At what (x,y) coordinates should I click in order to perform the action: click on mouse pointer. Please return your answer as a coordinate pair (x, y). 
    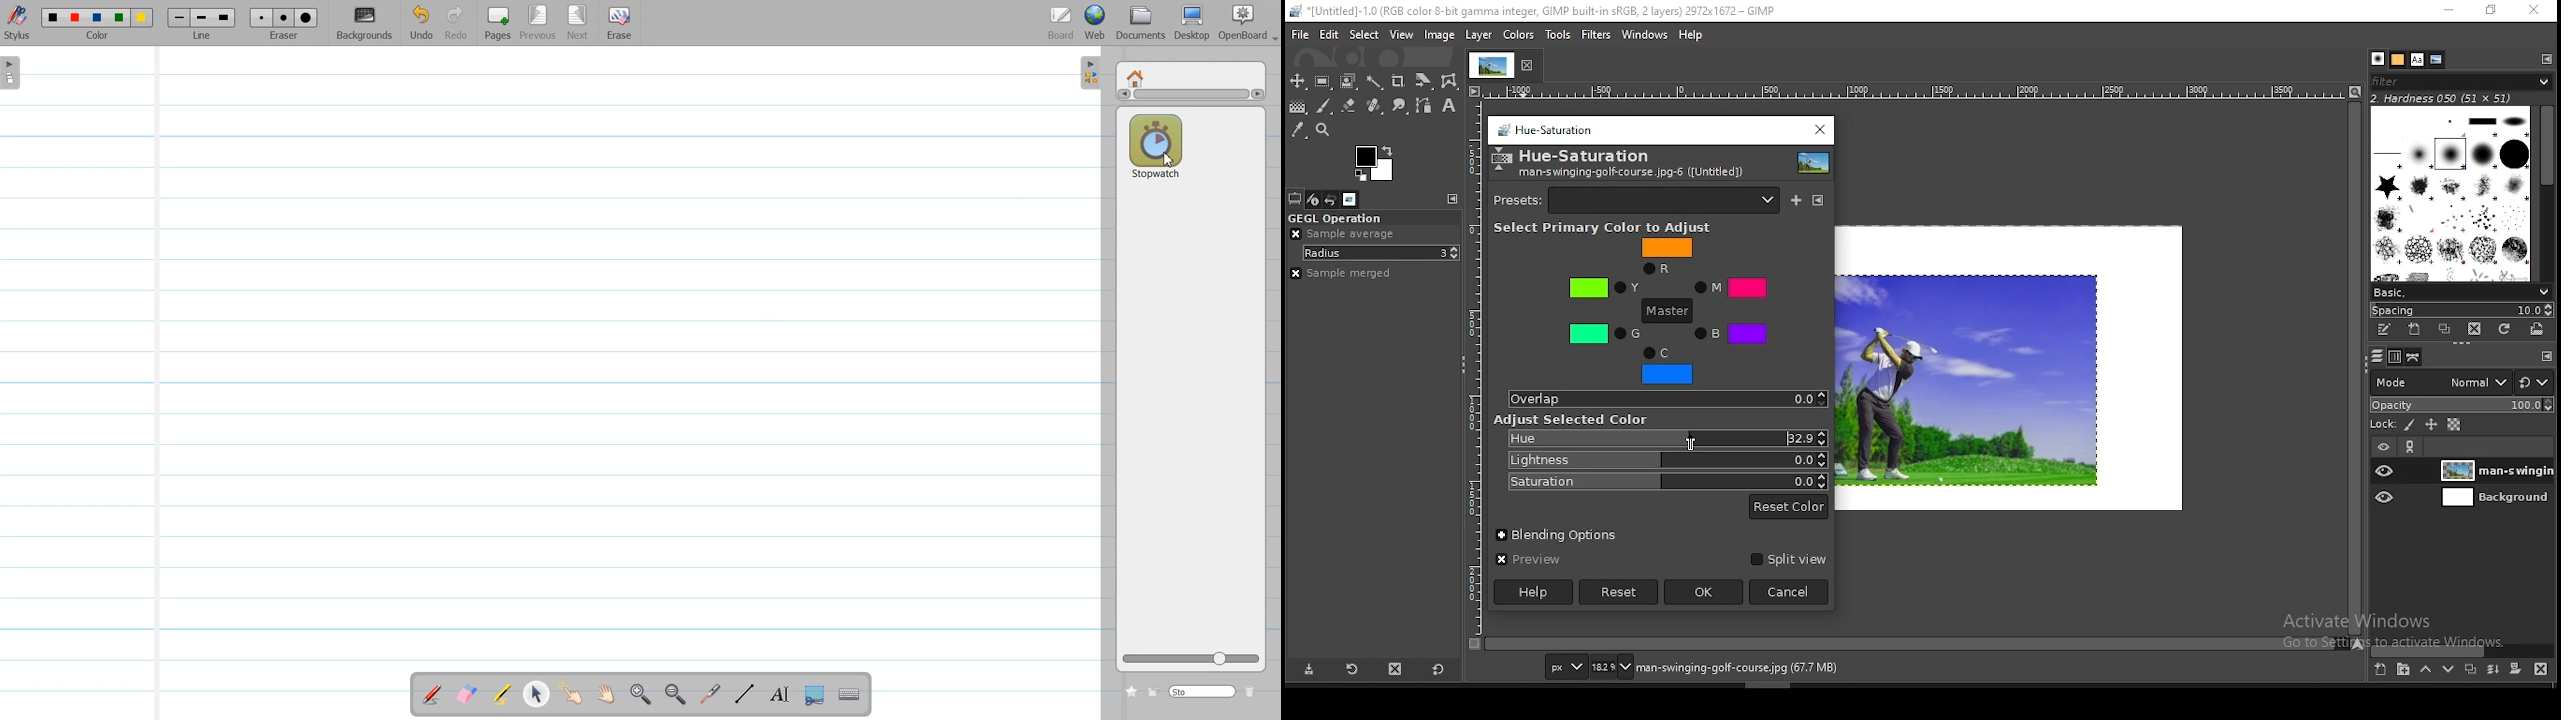
    Looking at the image, I should click on (1691, 442).